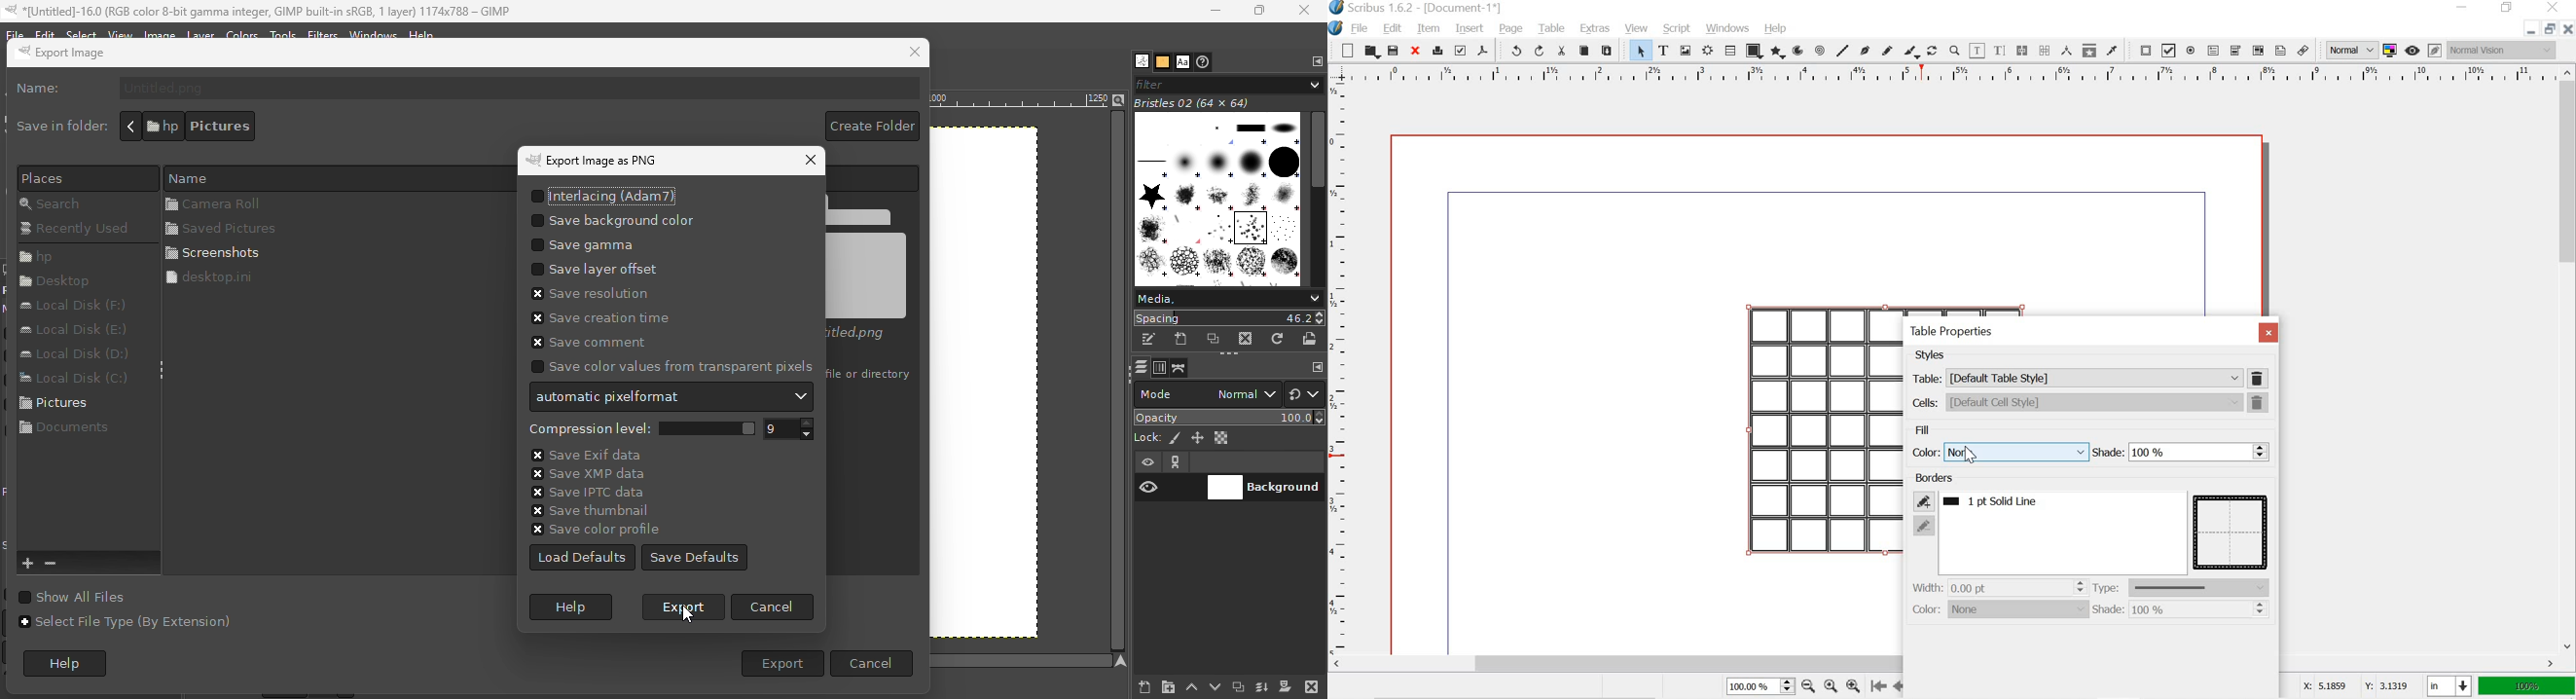  I want to click on preflight verifier, so click(1459, 50).